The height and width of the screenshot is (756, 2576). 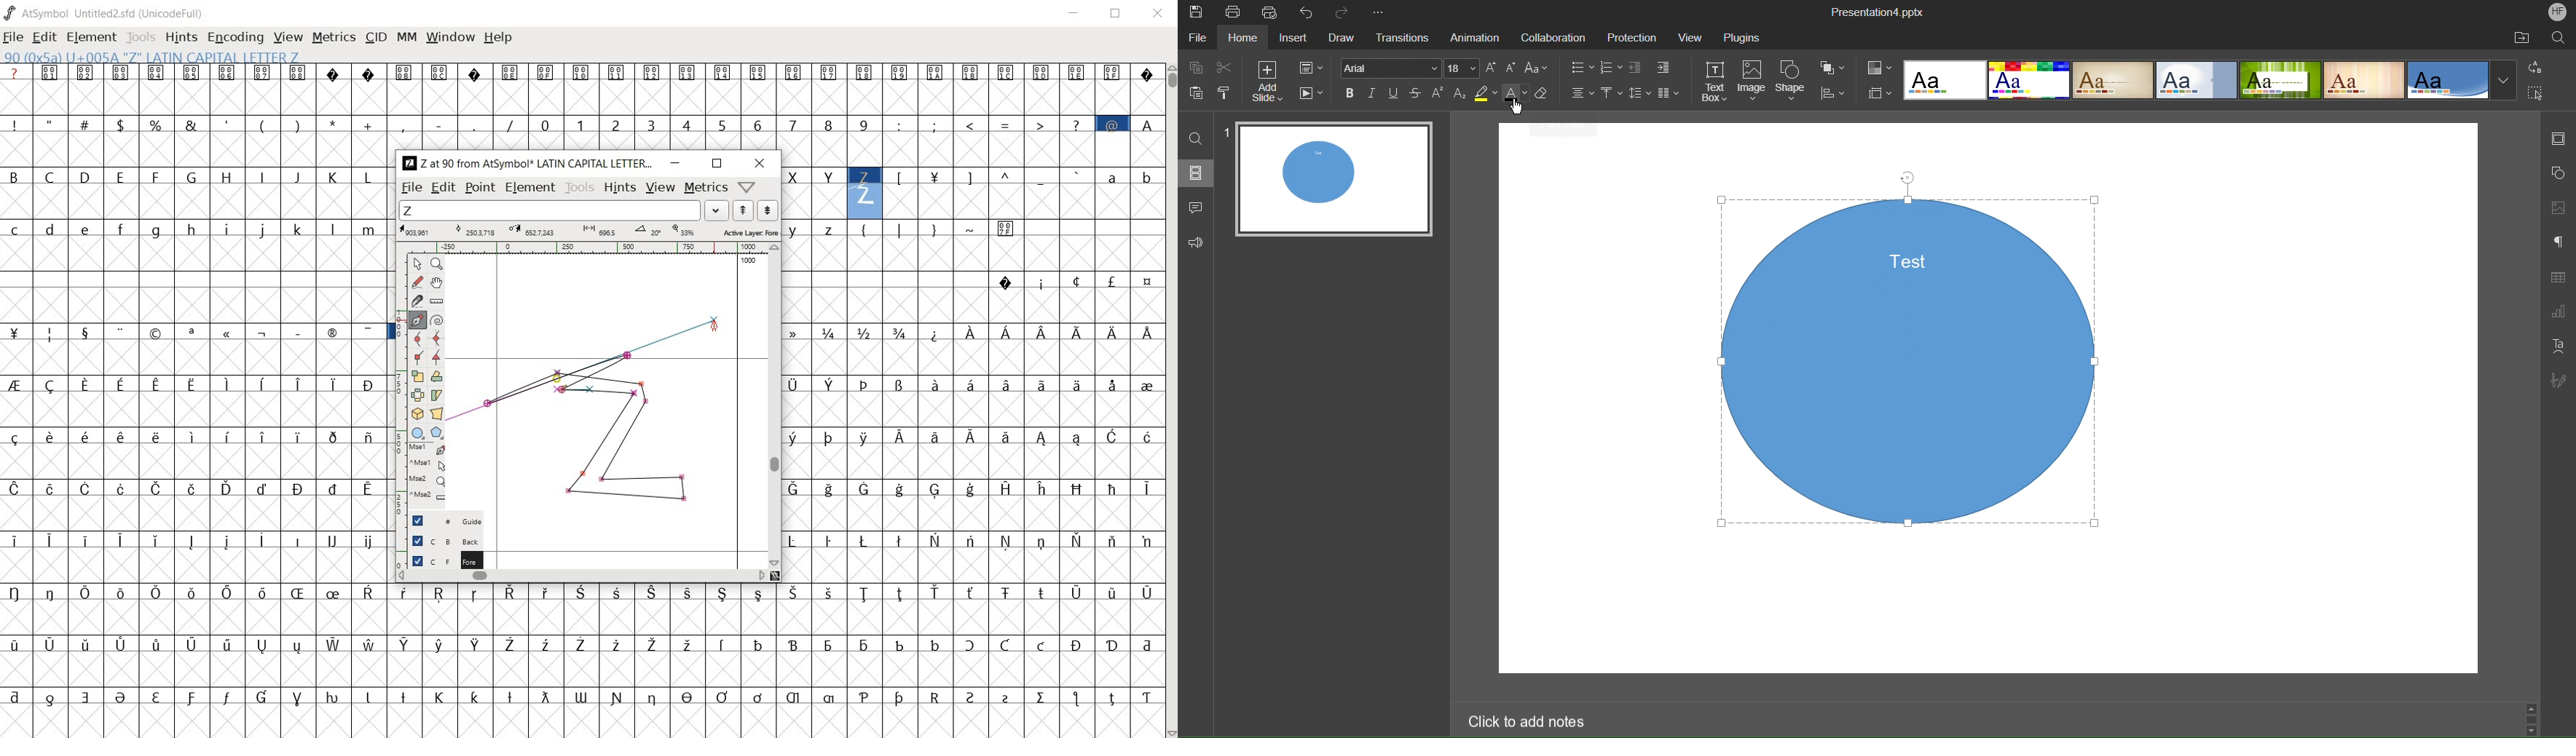 What do you see at coordinates (1352, 95) in the screenshot?
I see `Bold` at bounding box center [1352, 95].